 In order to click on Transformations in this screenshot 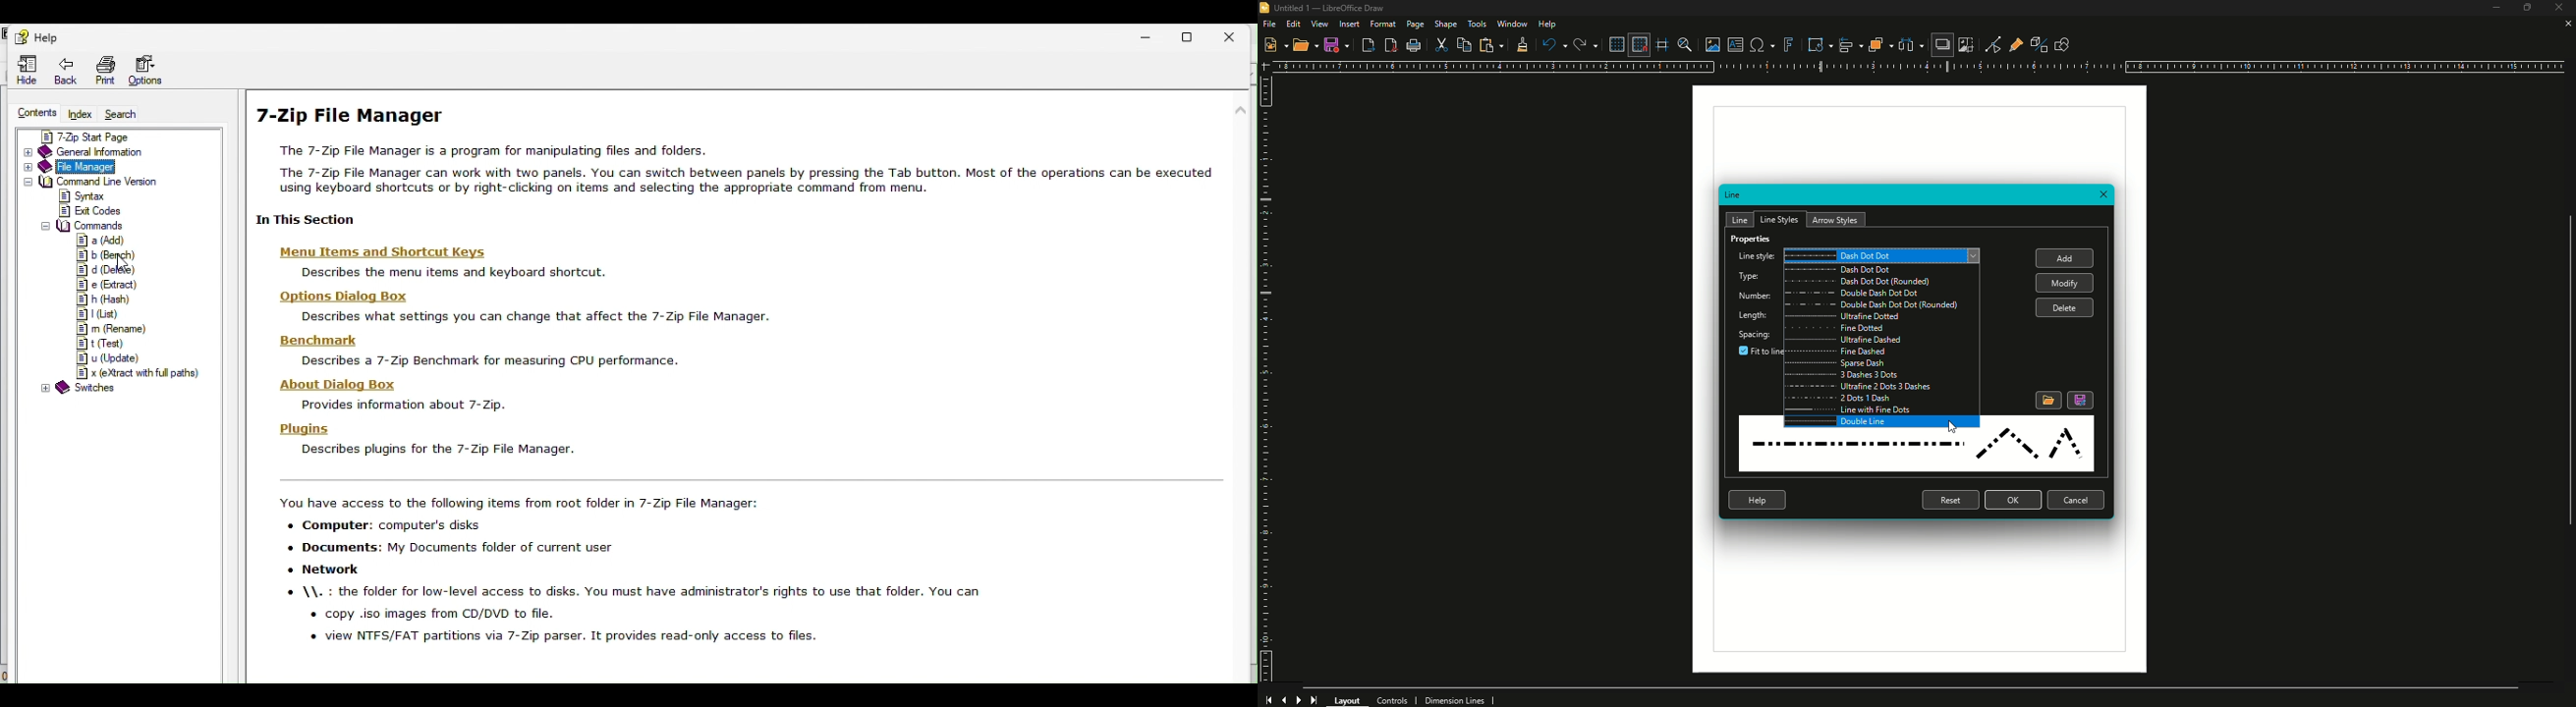, I will do `click(1814, 44)`.